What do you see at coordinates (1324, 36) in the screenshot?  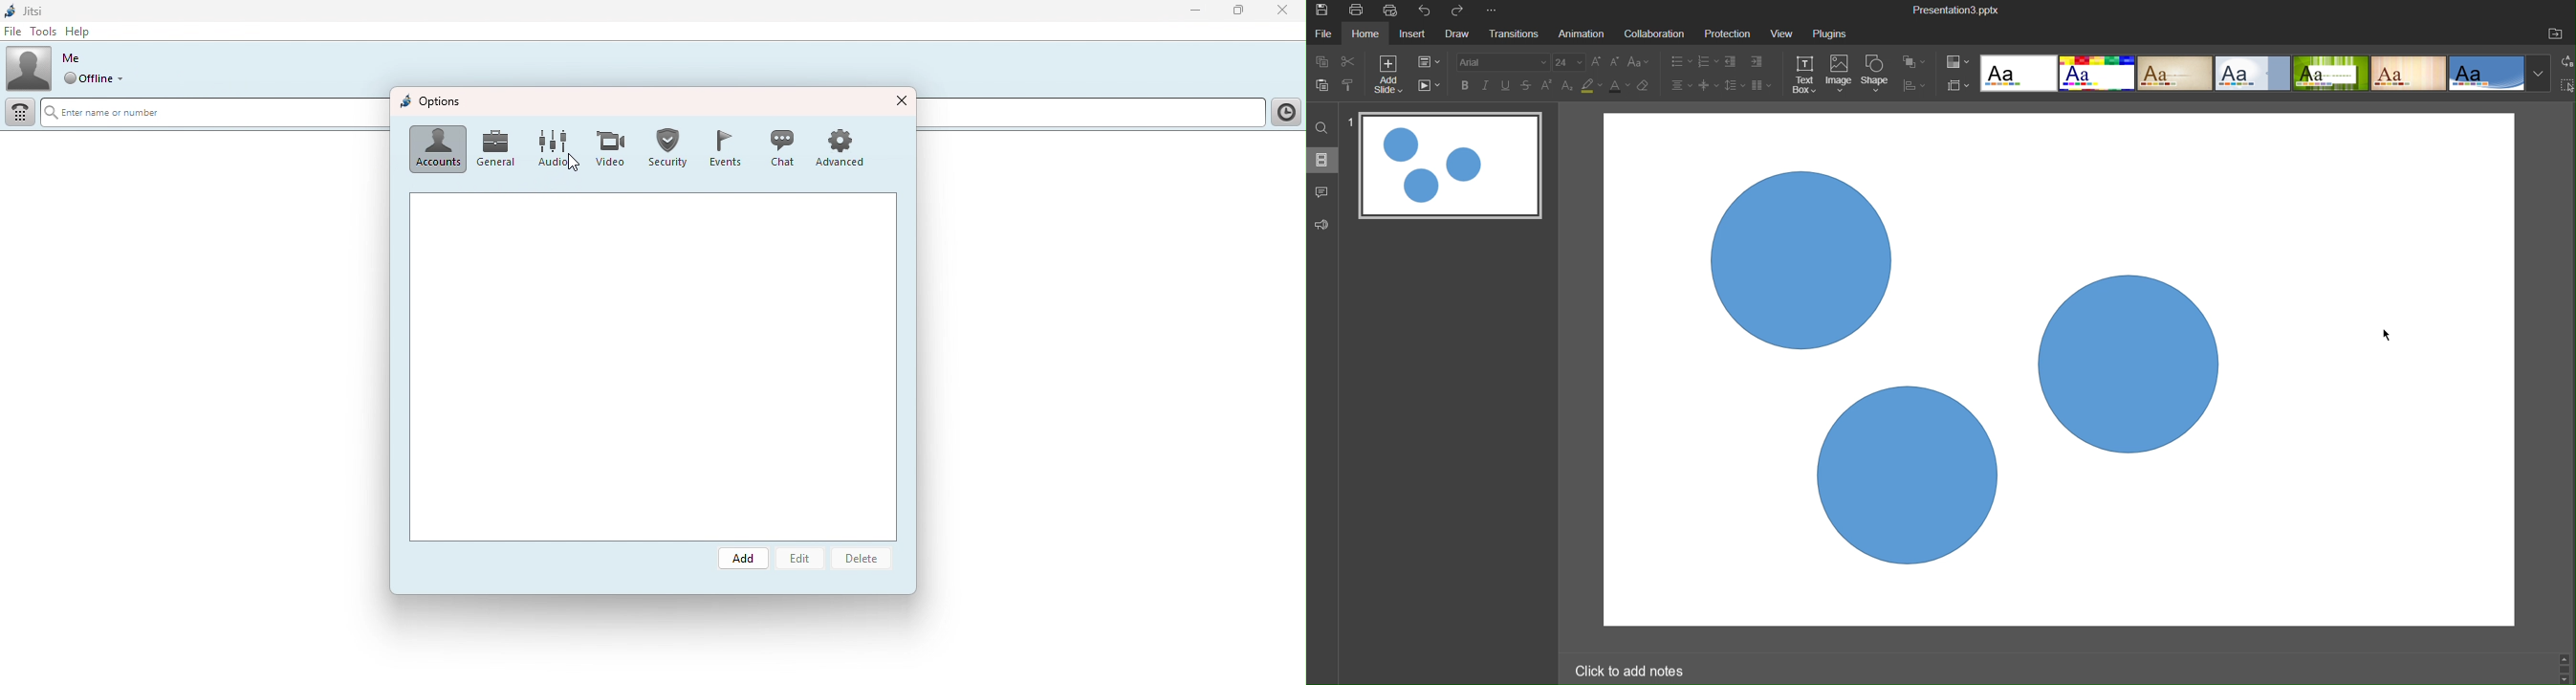 I see `File` at bounding box center [1324, 36].